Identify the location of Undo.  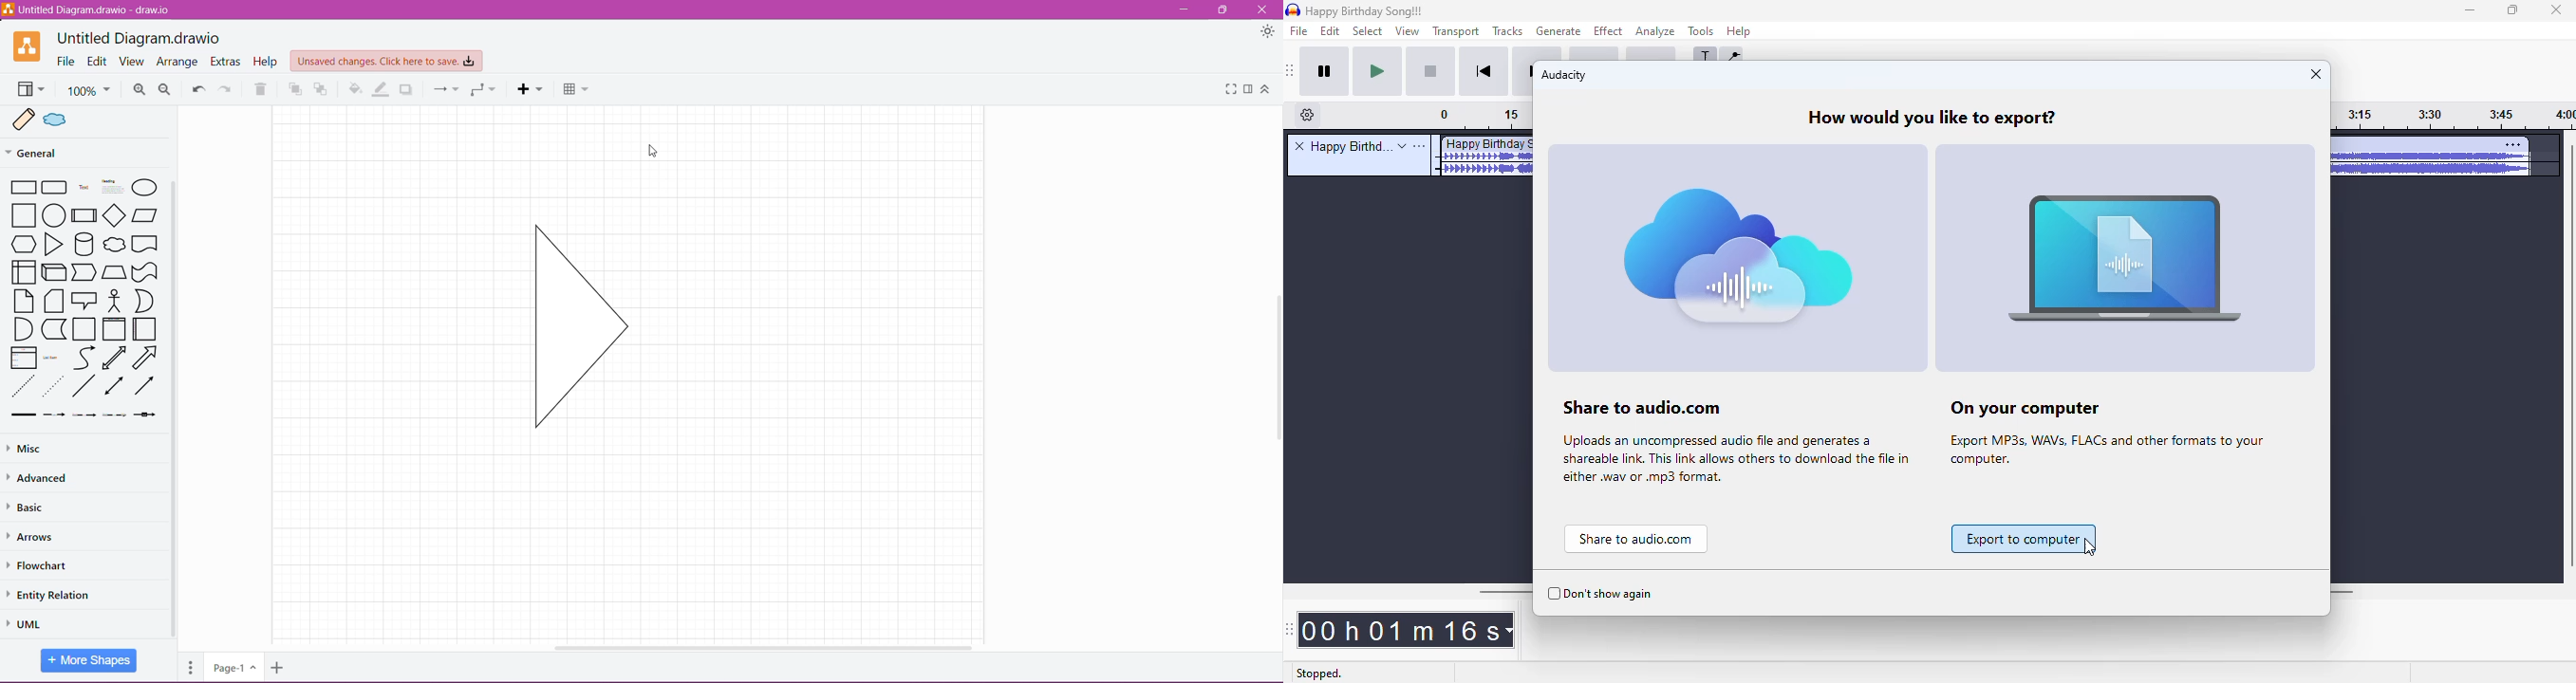
(198, 90).